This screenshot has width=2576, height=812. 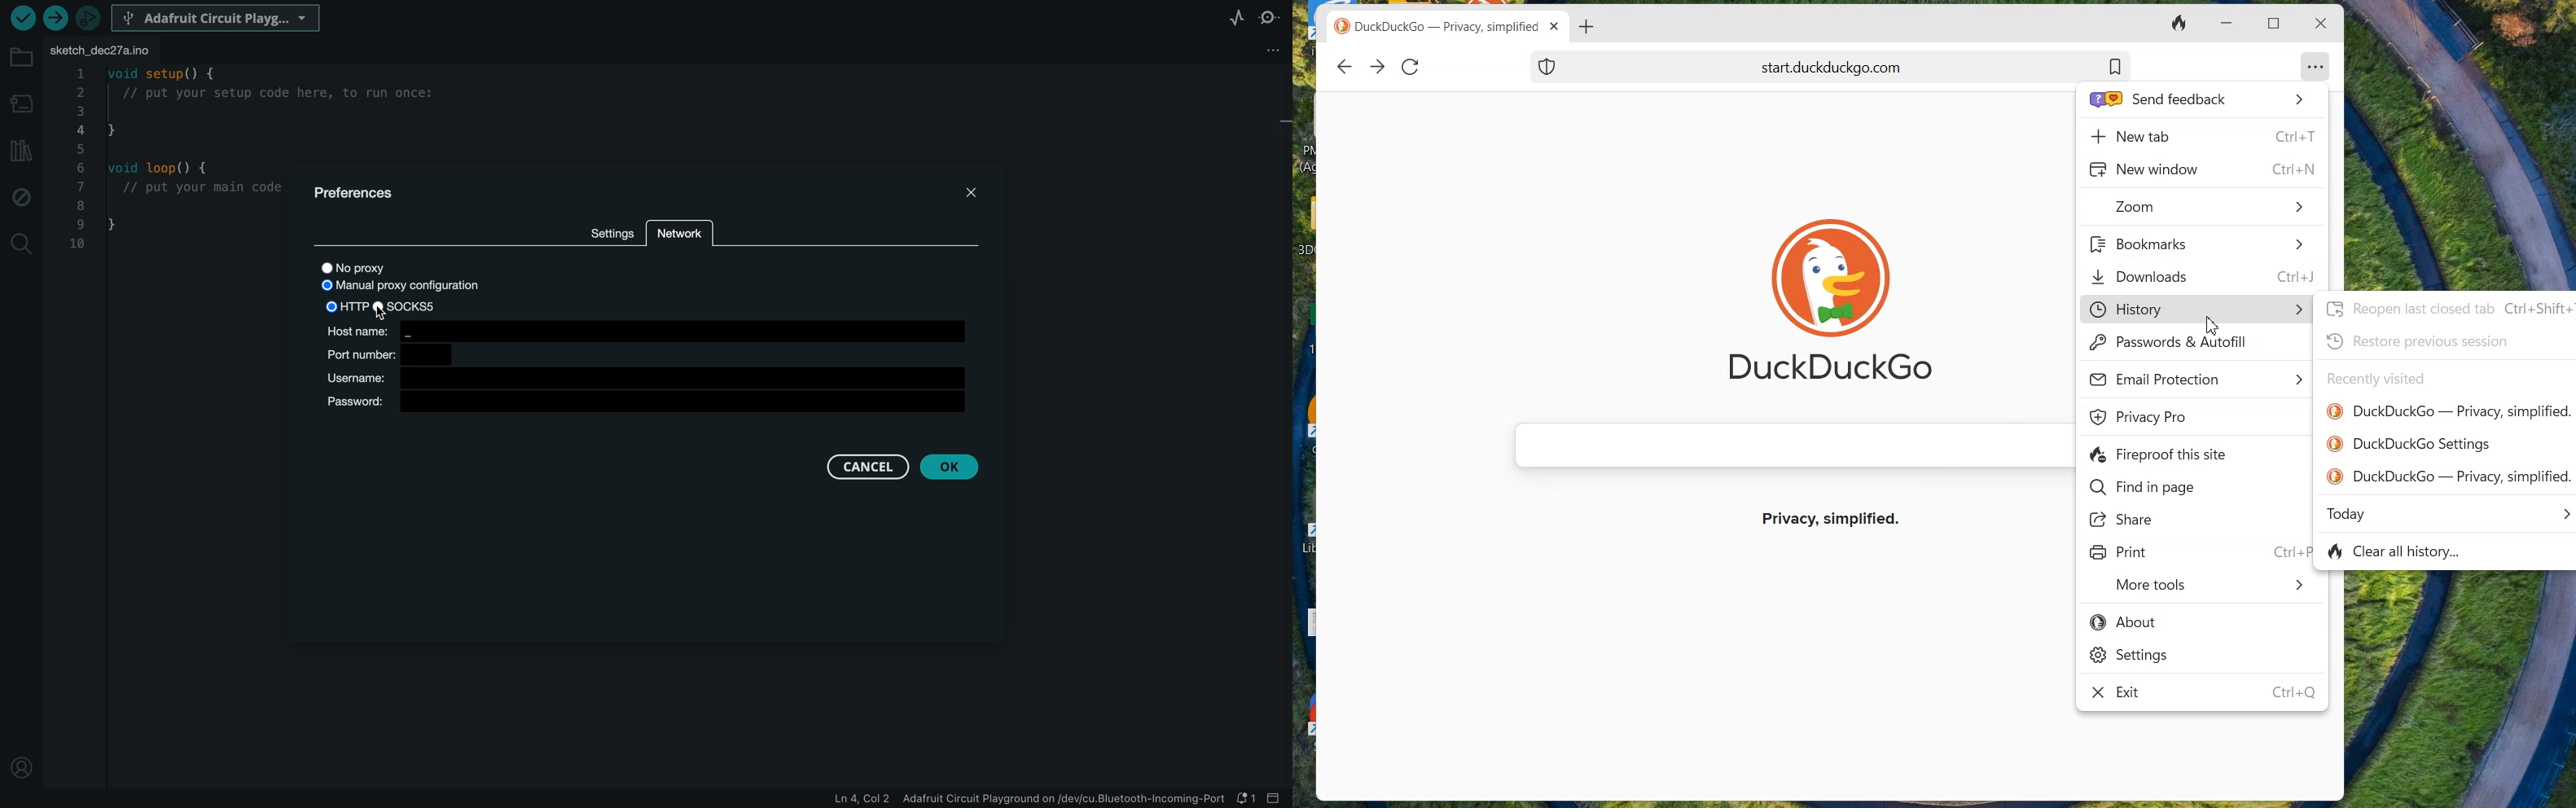 What do you see at coordinates (2401, 553) in the screenshot?
I see `Clear all history..` at bounding box center [2401, 553].